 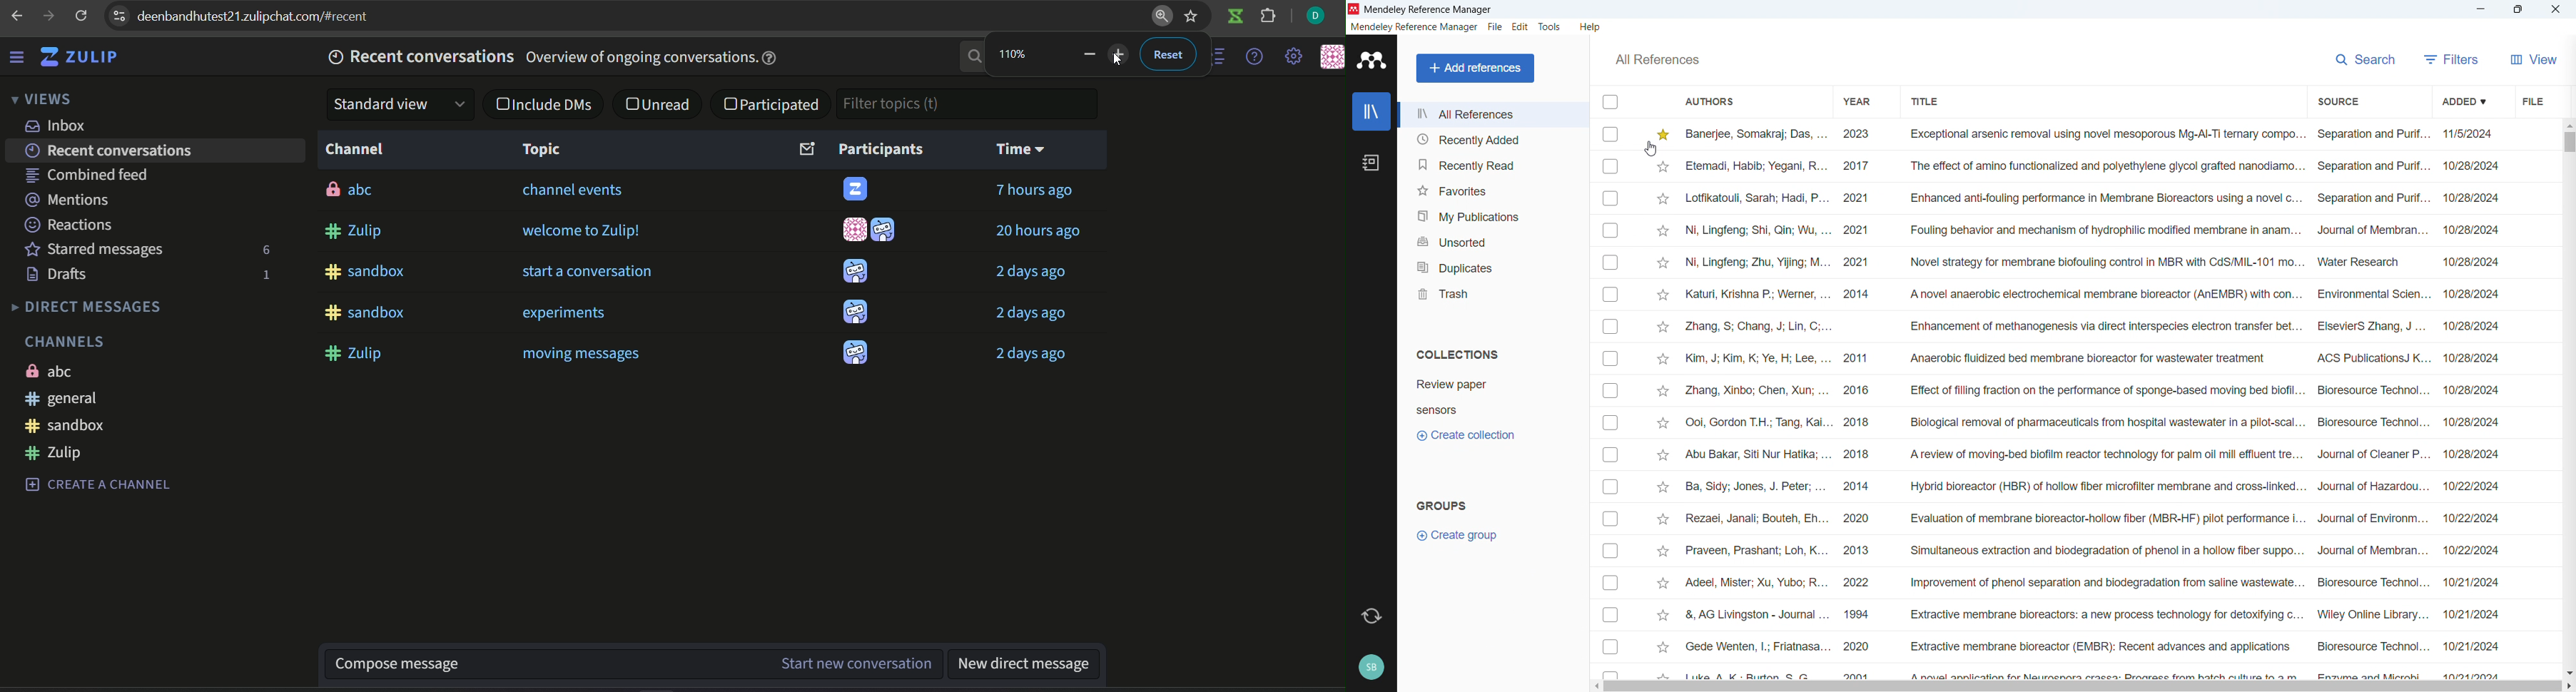 I want to click on Horizontal scrollbar , so click(x=2082, y=686).